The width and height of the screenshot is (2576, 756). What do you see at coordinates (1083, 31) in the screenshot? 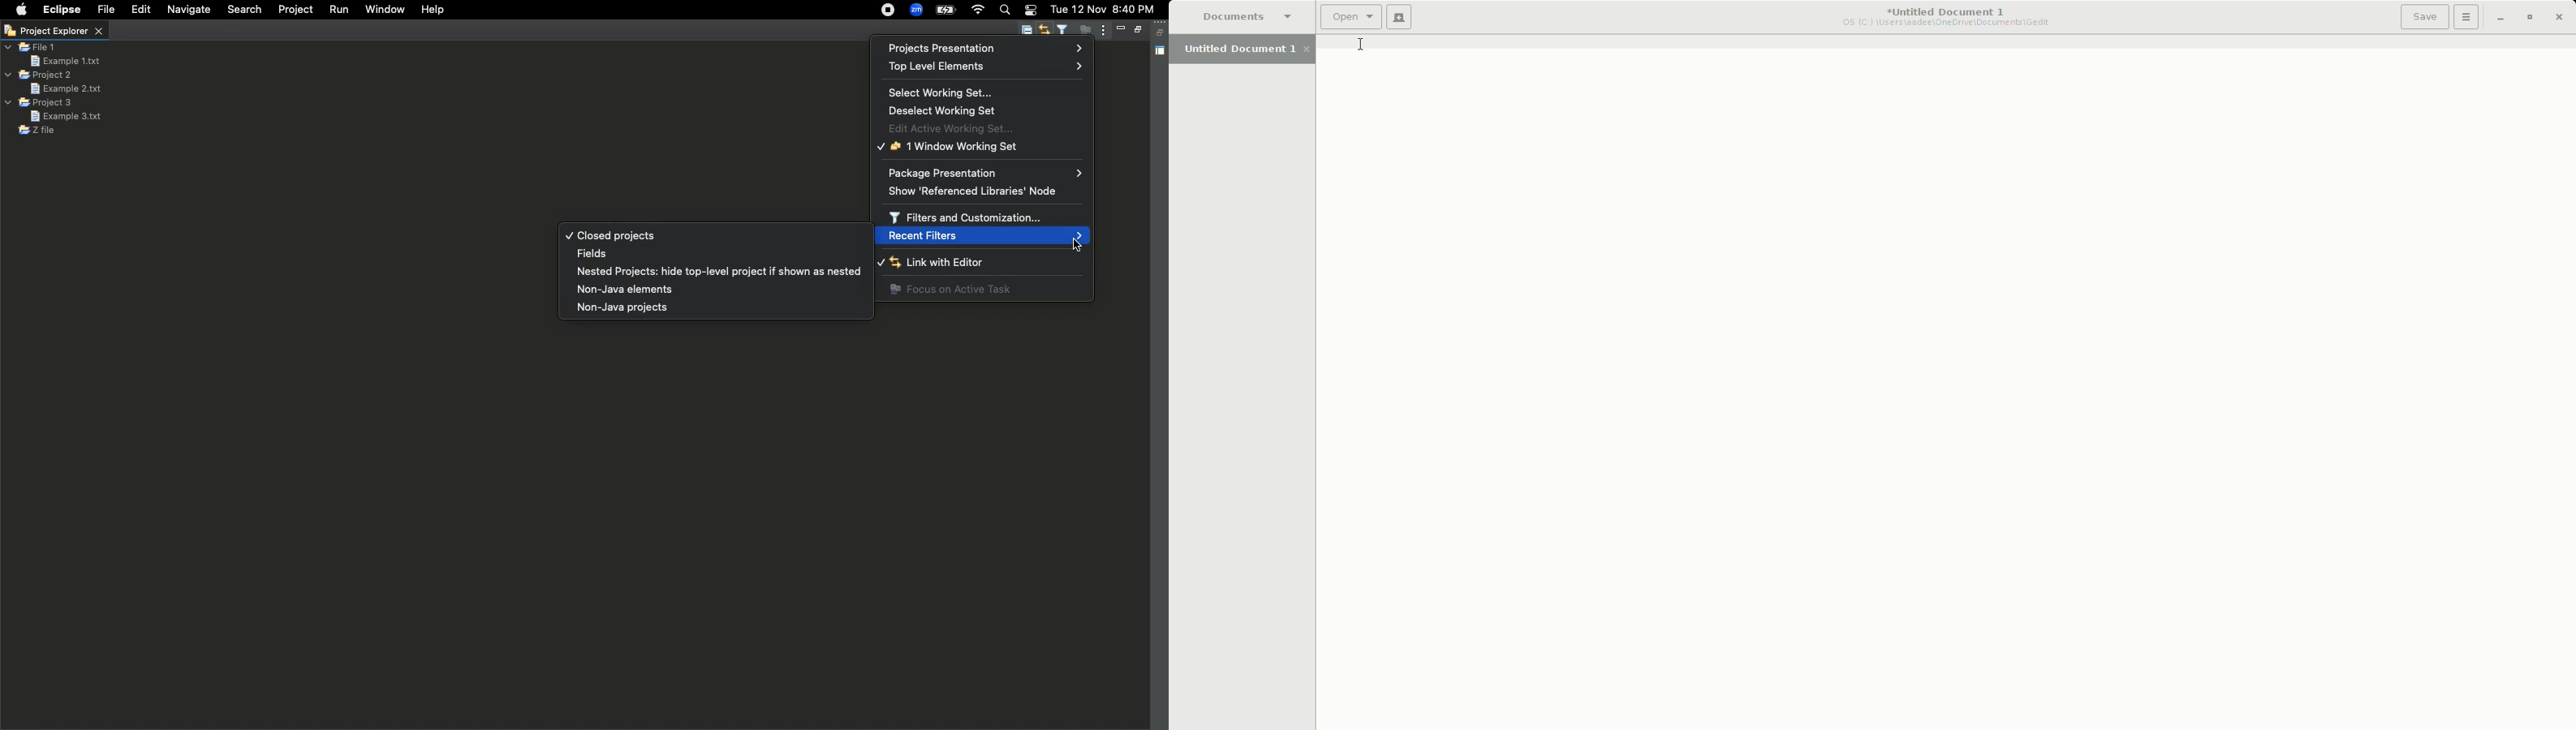
I see `Focus on active task` at bounding box center [1083, 31].